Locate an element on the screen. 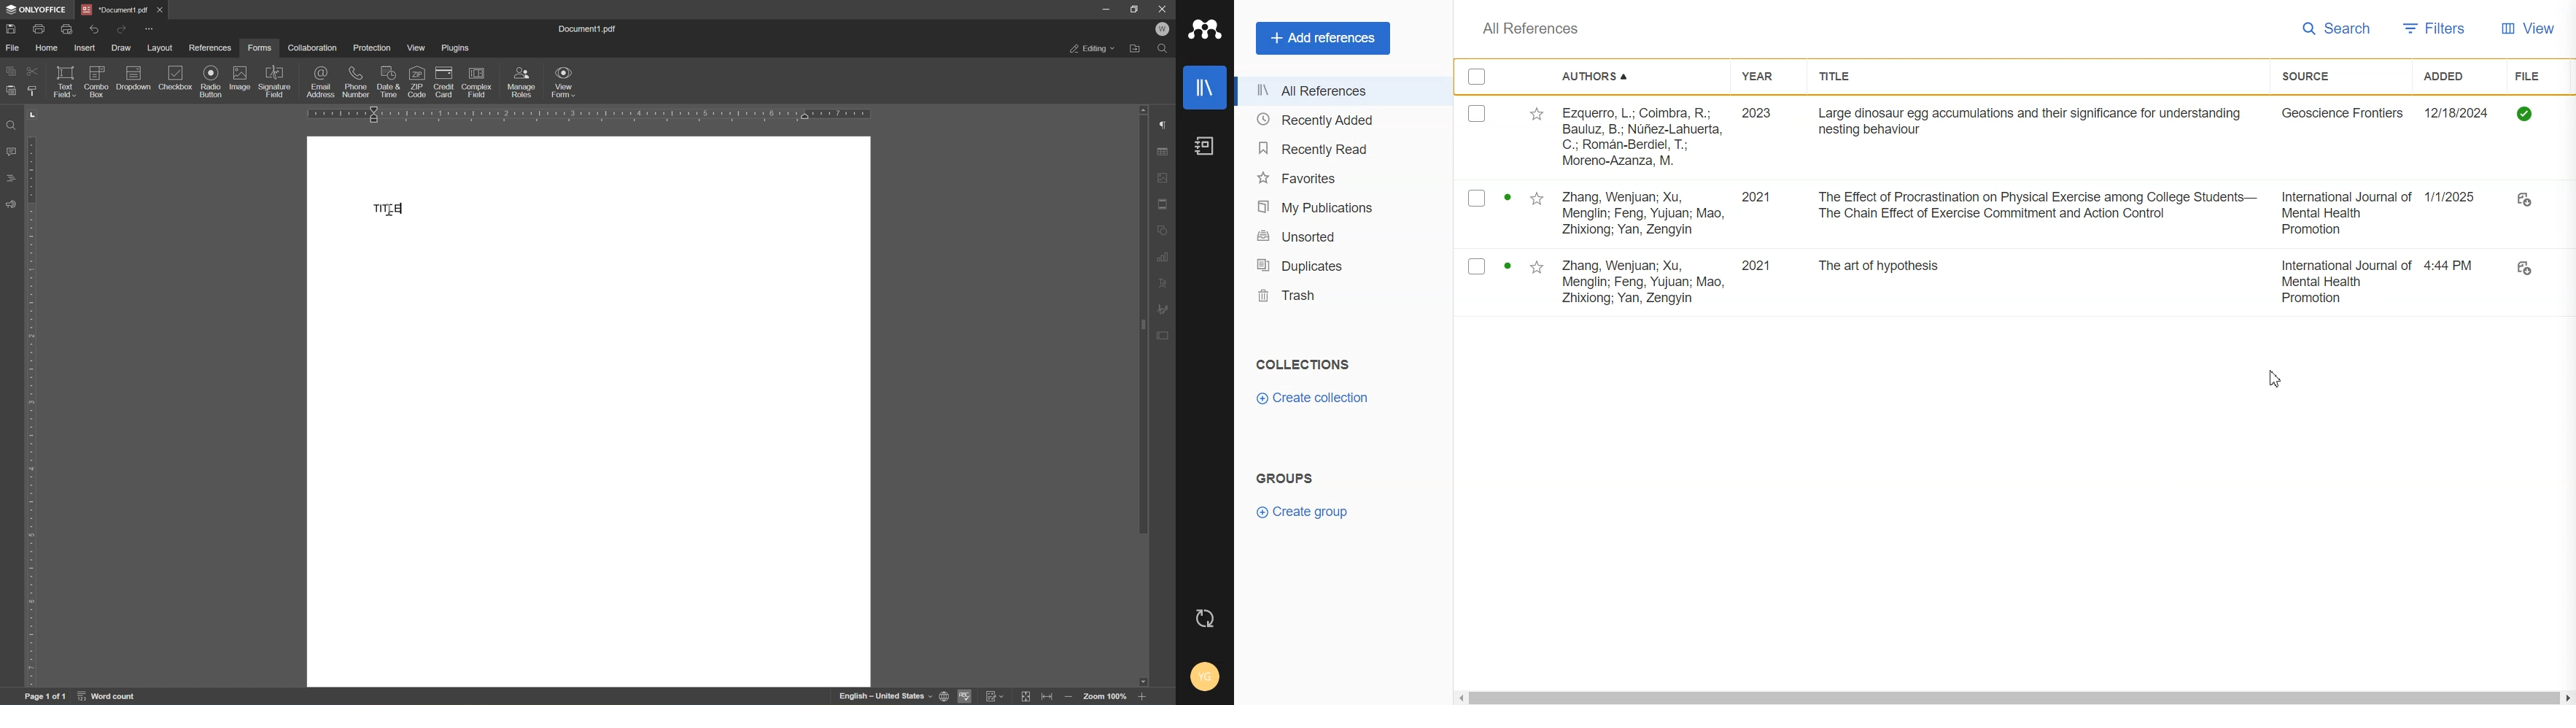 The width and height of the screenshot is (2576, 728). word count is located at coordinates (109, 698).